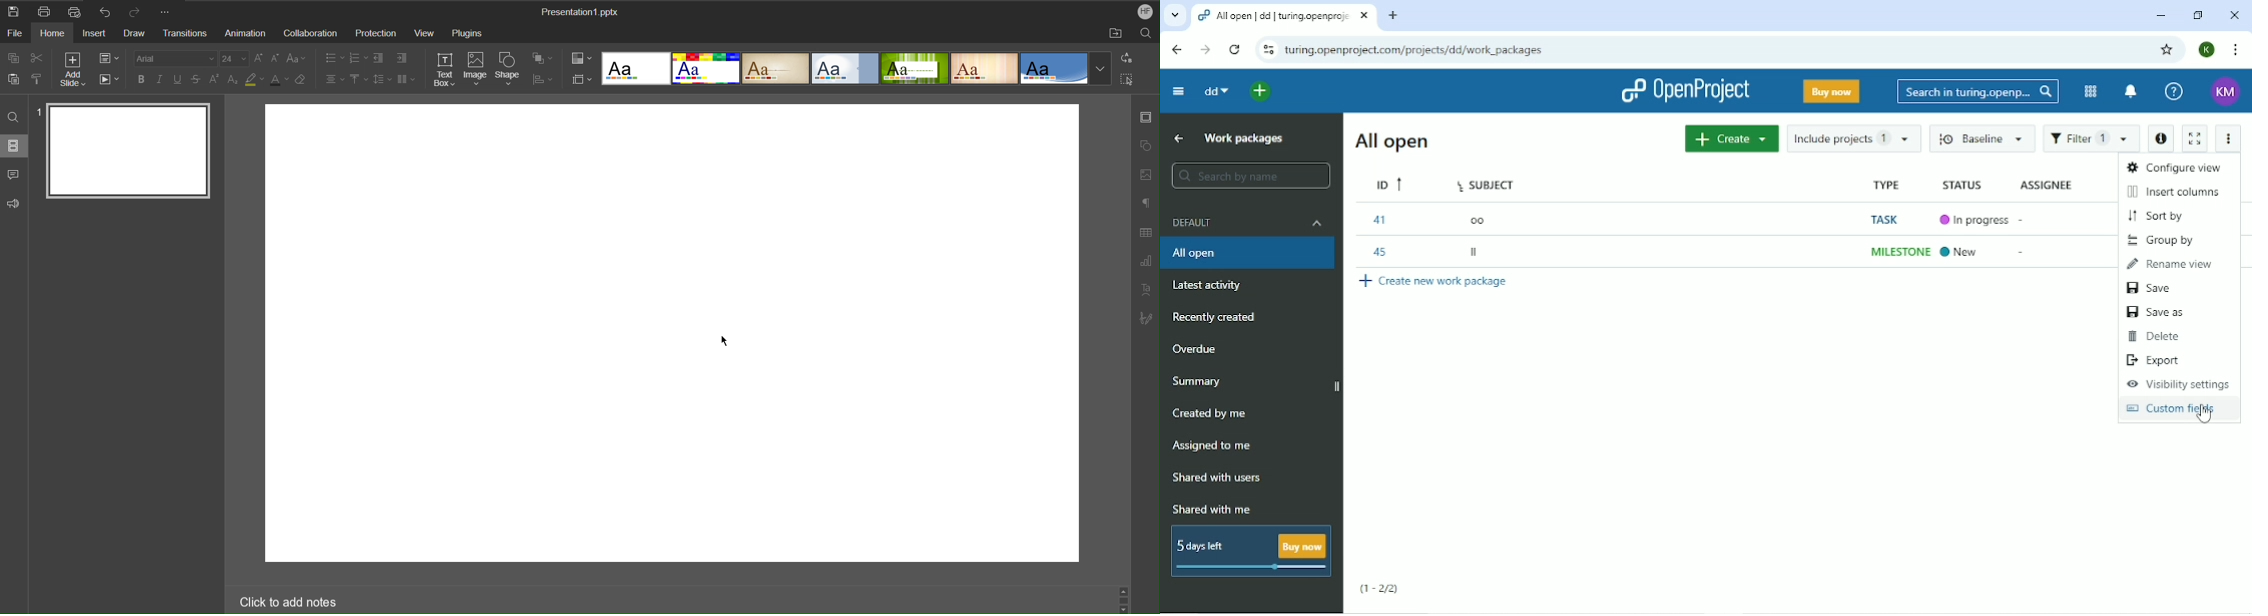 The width and height of the screenshot is (2268, 616). I want to click on Insert, so click(93, 33).